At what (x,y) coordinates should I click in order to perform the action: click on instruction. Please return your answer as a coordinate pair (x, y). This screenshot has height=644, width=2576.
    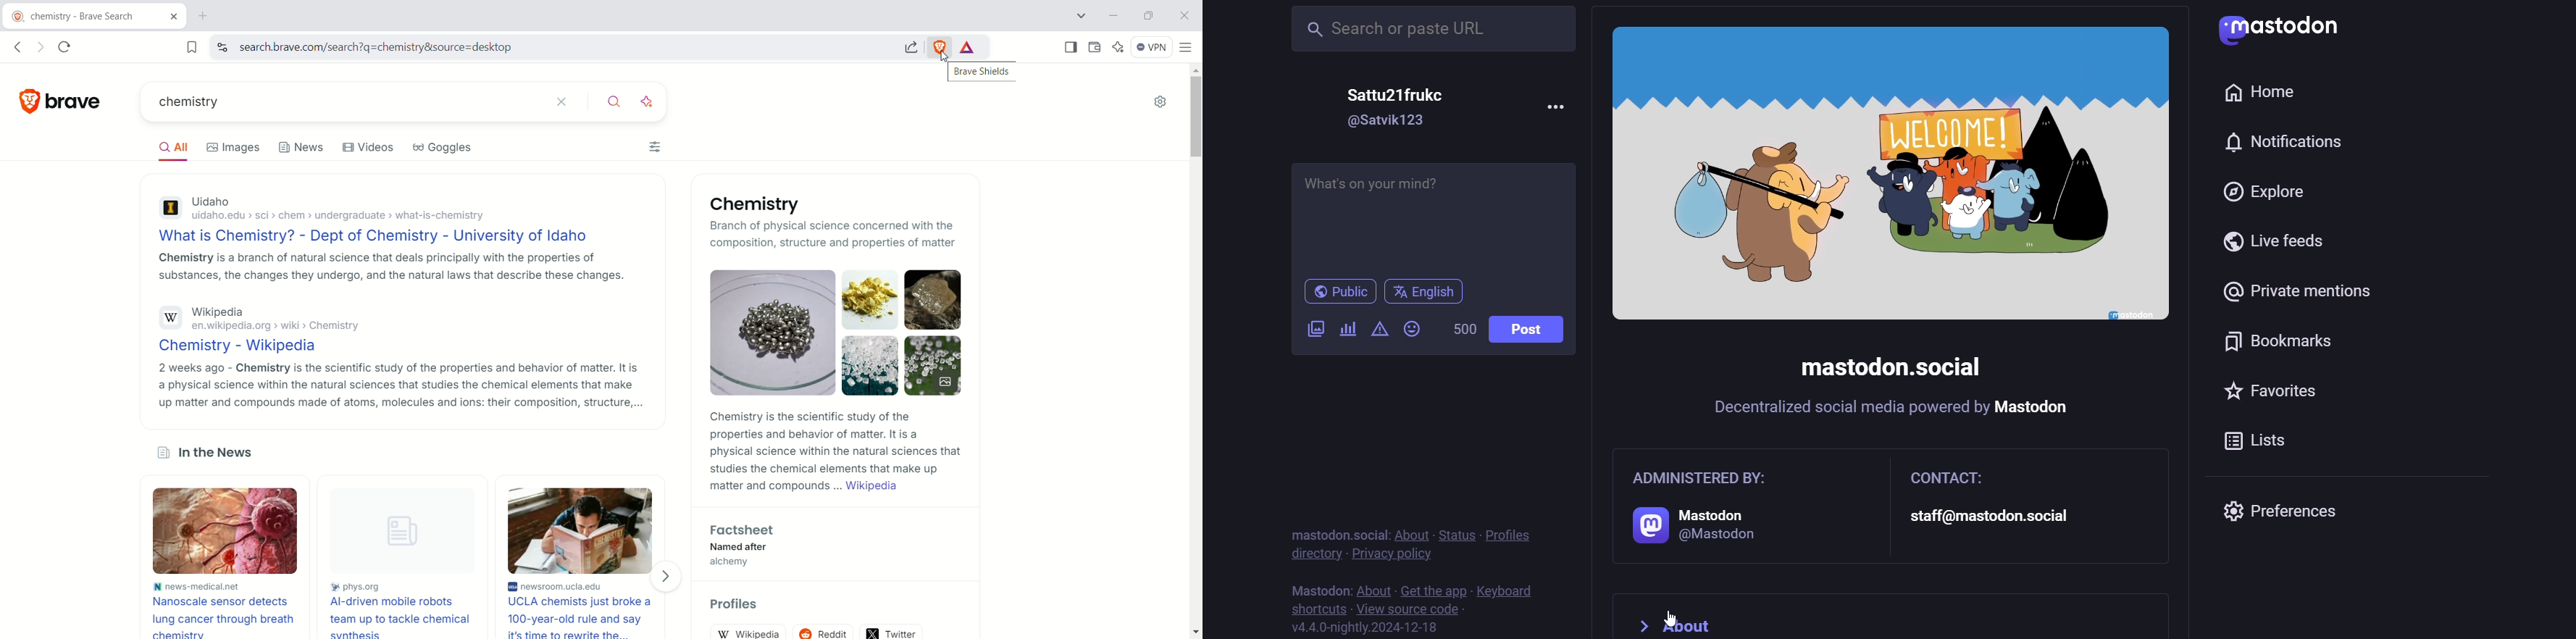
    Looking at the image, I should click on (1894, 410).